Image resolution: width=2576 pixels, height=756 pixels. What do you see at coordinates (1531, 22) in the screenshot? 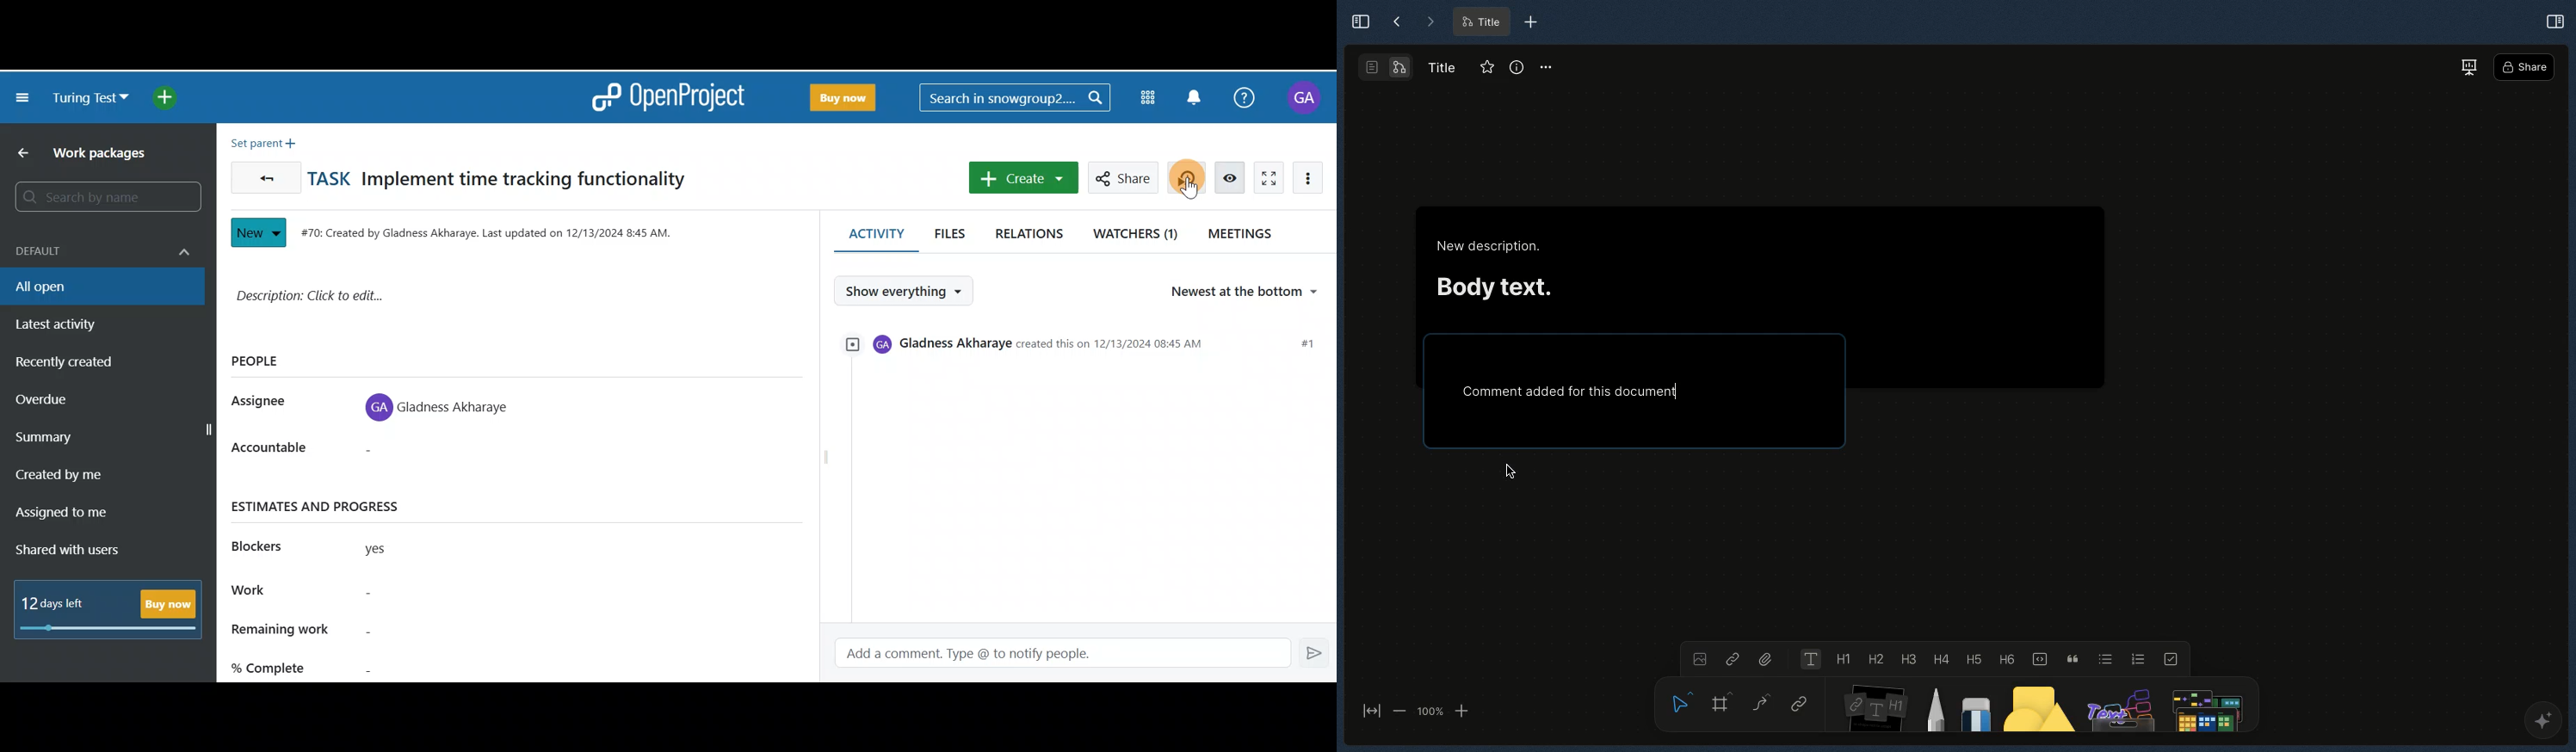
I see `New tab` at bounding box center [1531, 22].